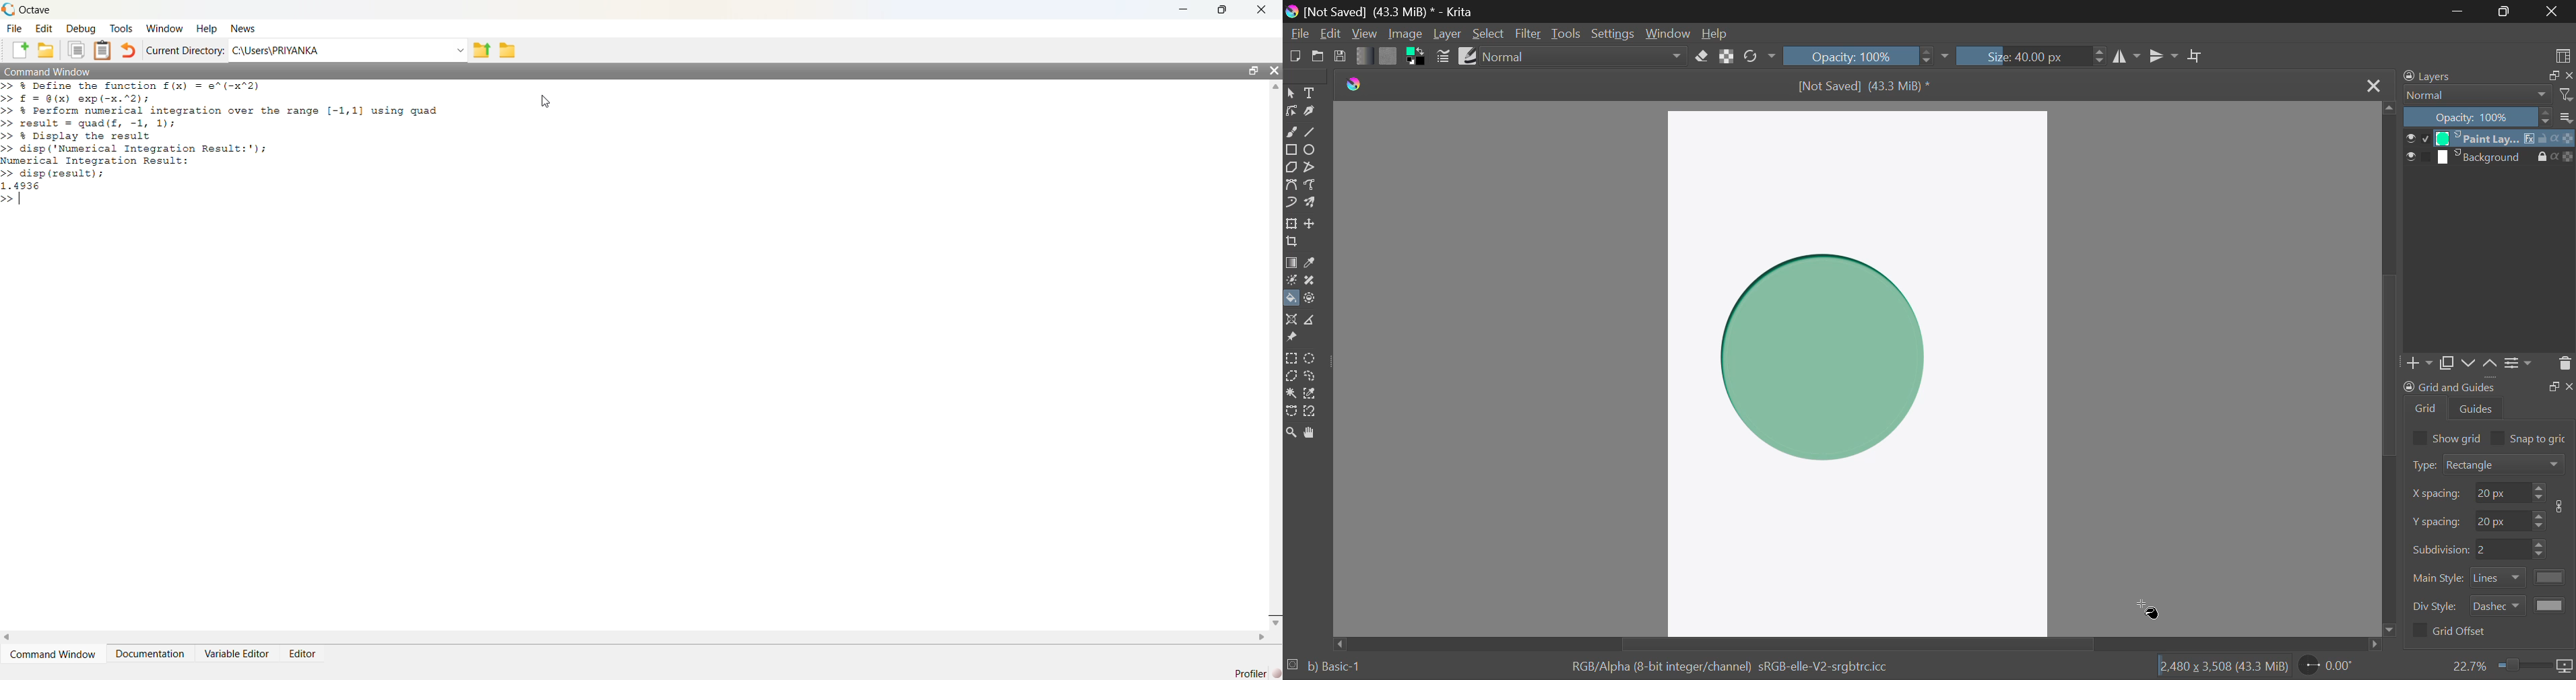 The height and width of the screenshot is (700, 2576). What do you see at coordinates (1310, 281) in the screenshot?
I see `Smart Patch Tool` at bounding box center [1310, 281].